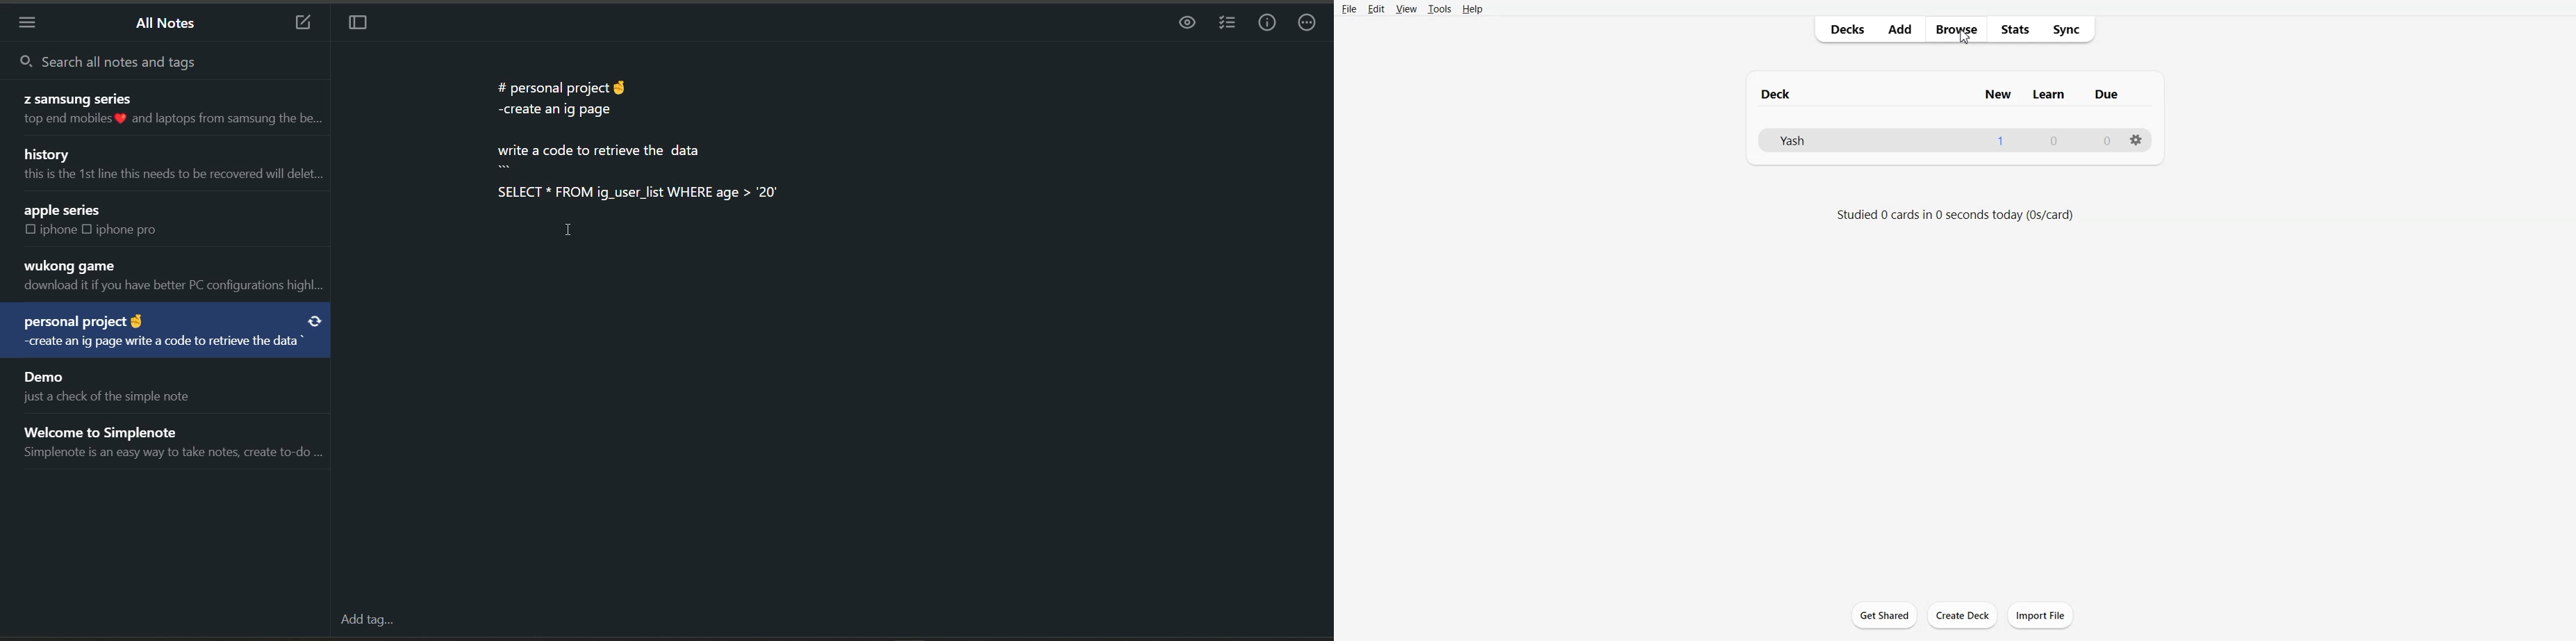 The image size is (2576, 644). What do you see at coordinates (171, 277) in the screenshot?
I see `note title  and preview` at bounding box center [171, 277].